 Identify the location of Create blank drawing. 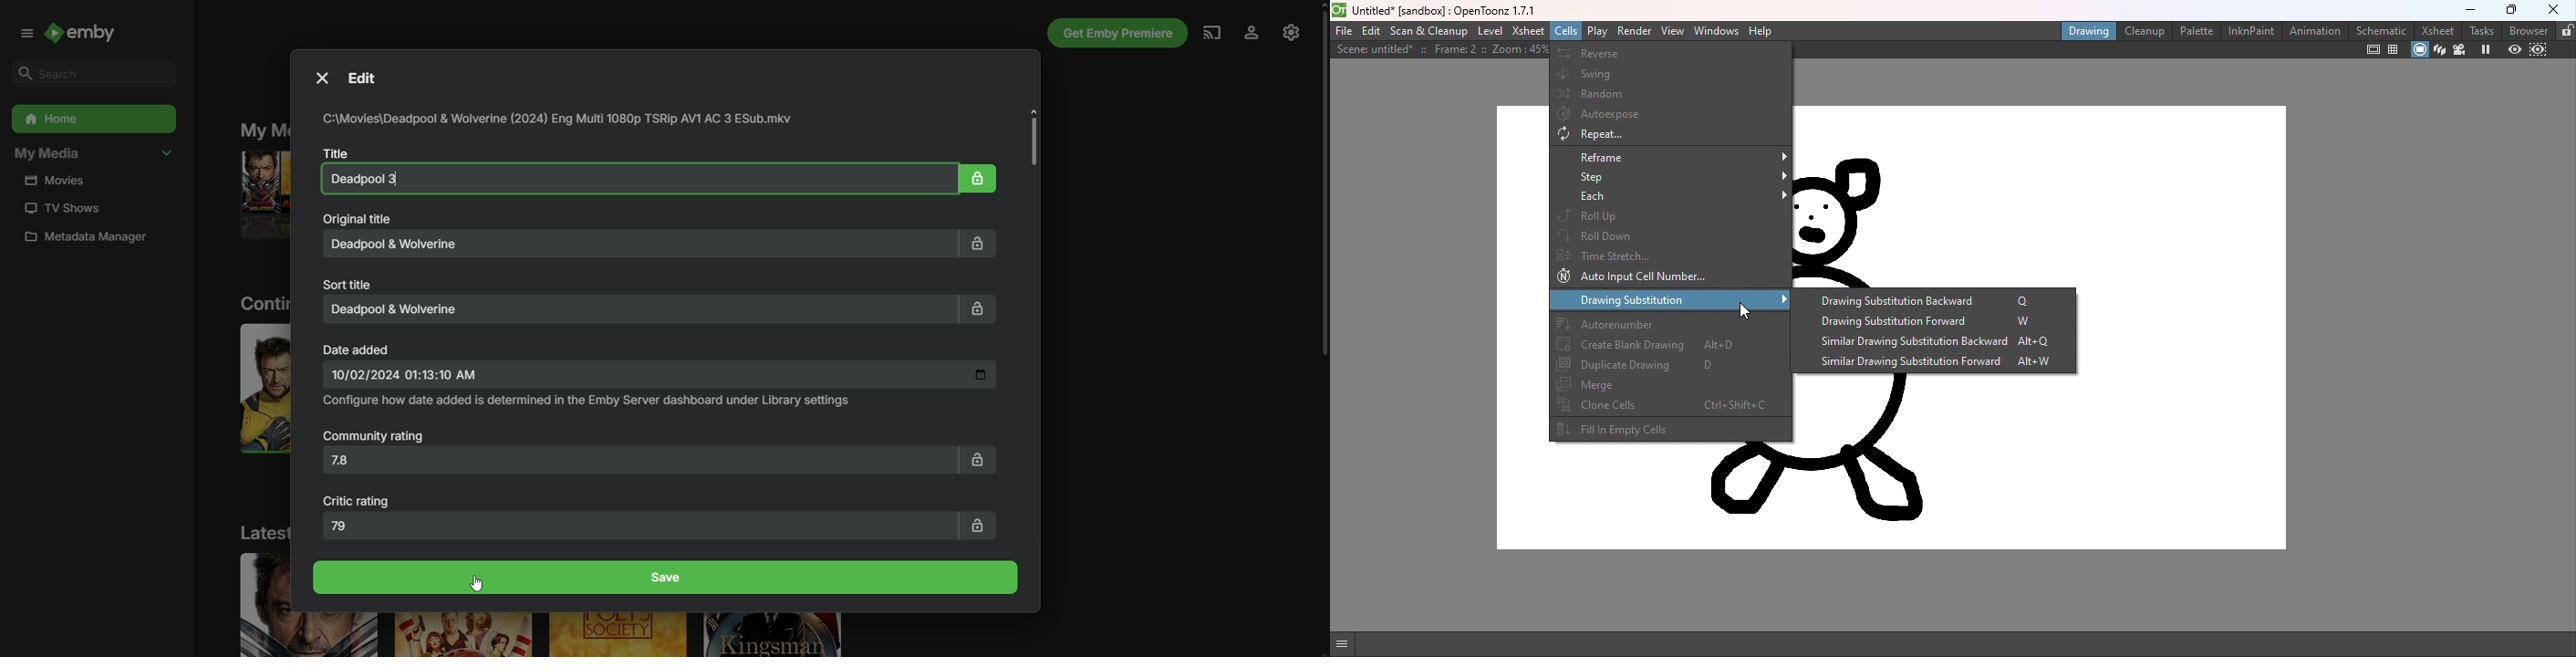
(1669, 346).